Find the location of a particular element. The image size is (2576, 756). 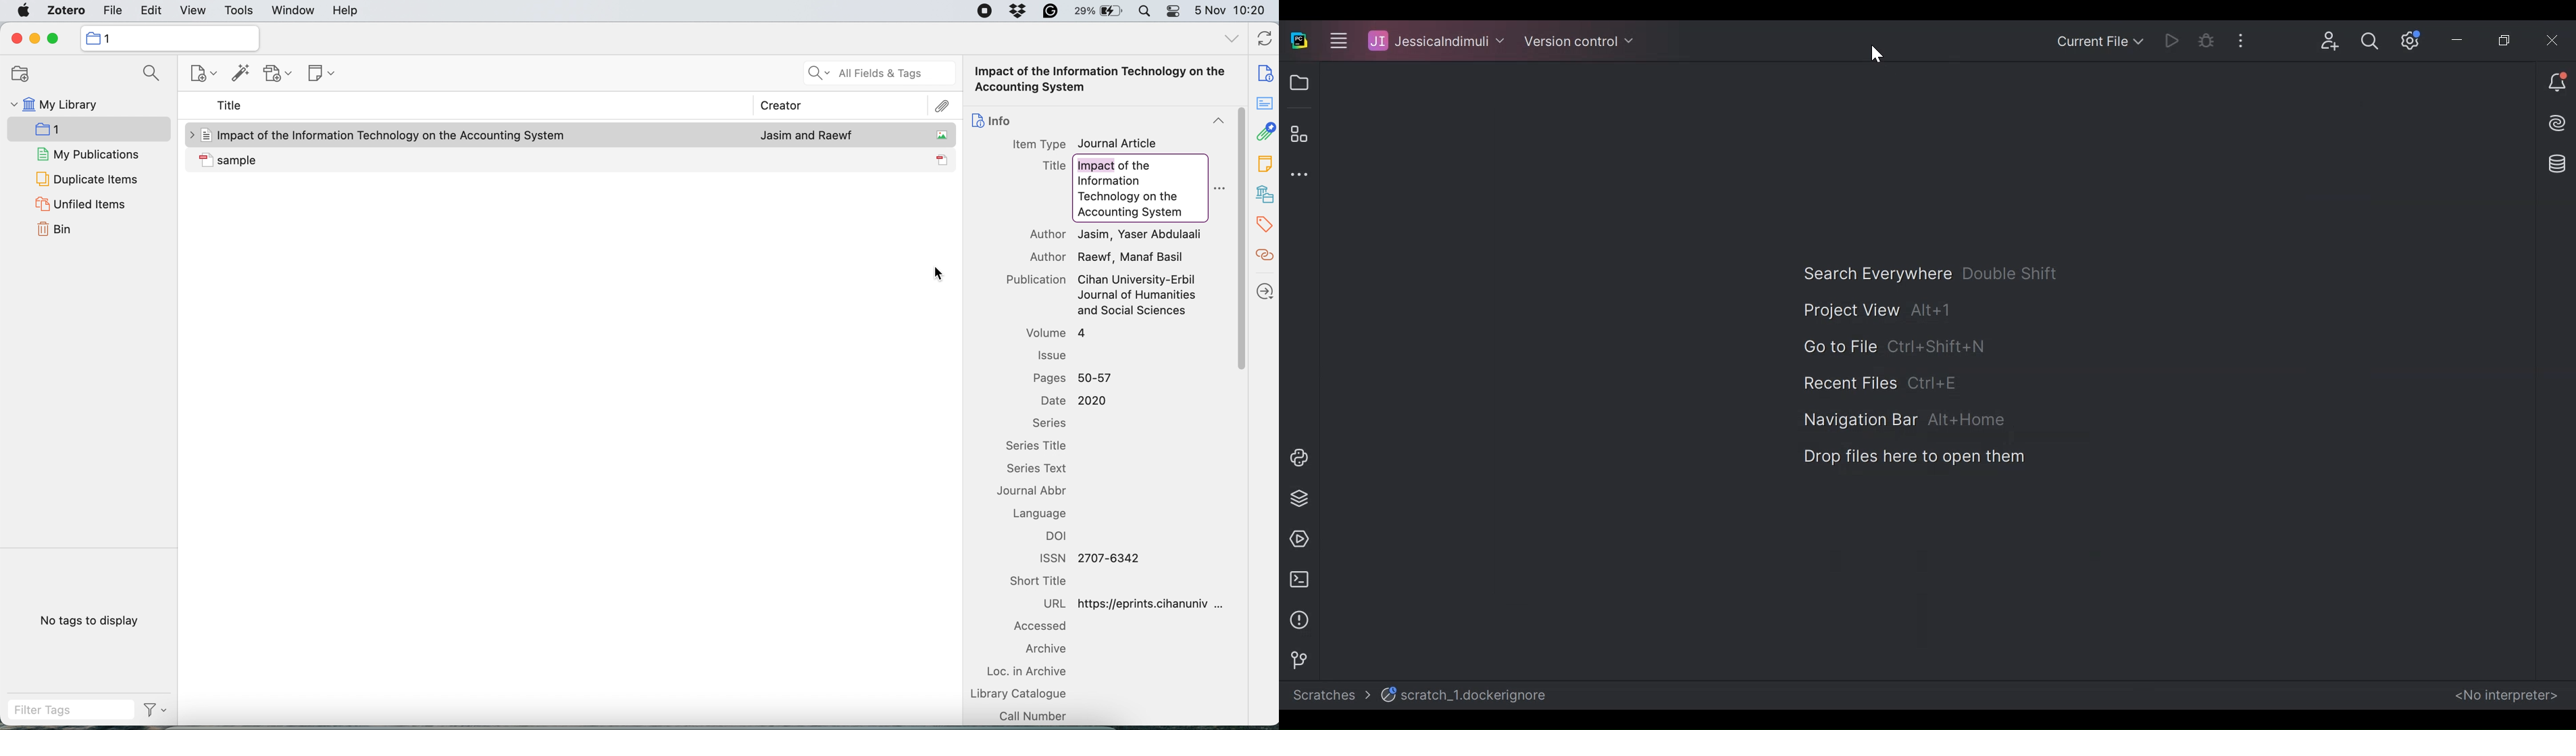

note info is located at coordinates (1265, 73).